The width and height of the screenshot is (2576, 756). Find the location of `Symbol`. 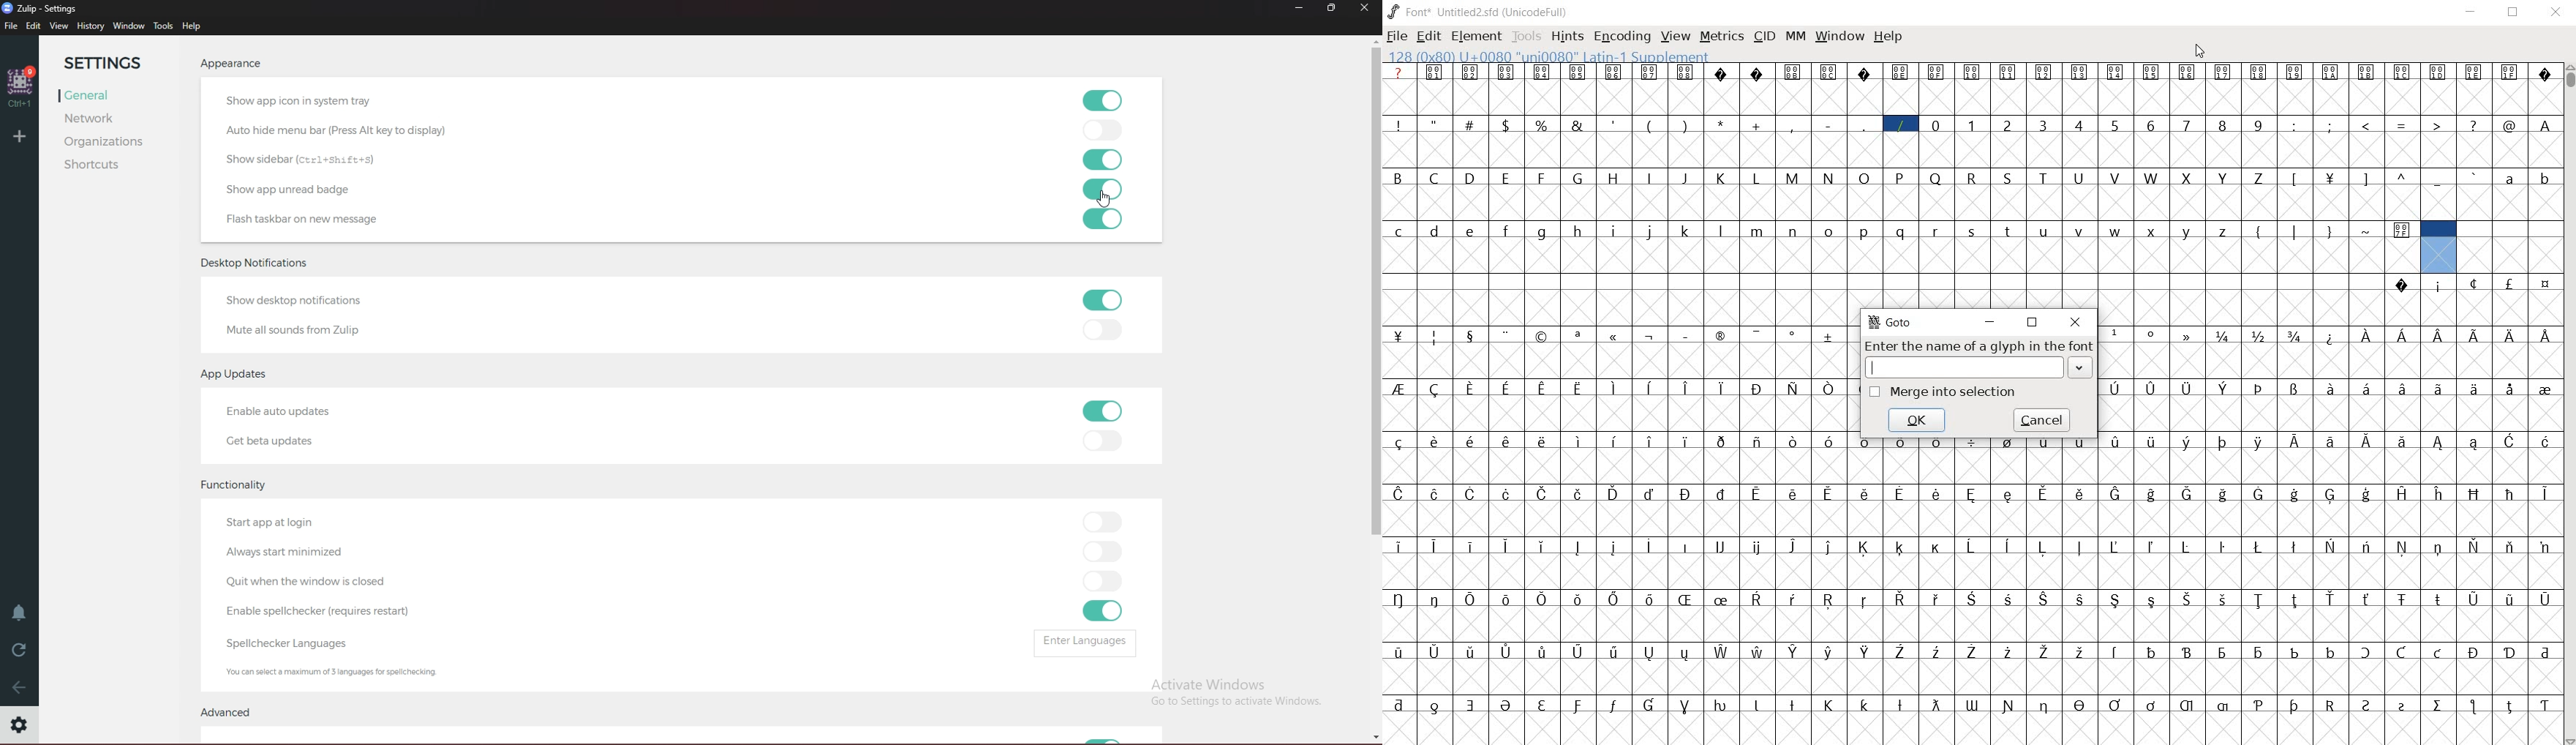

Symbol is located at coordinates (1722, 705).